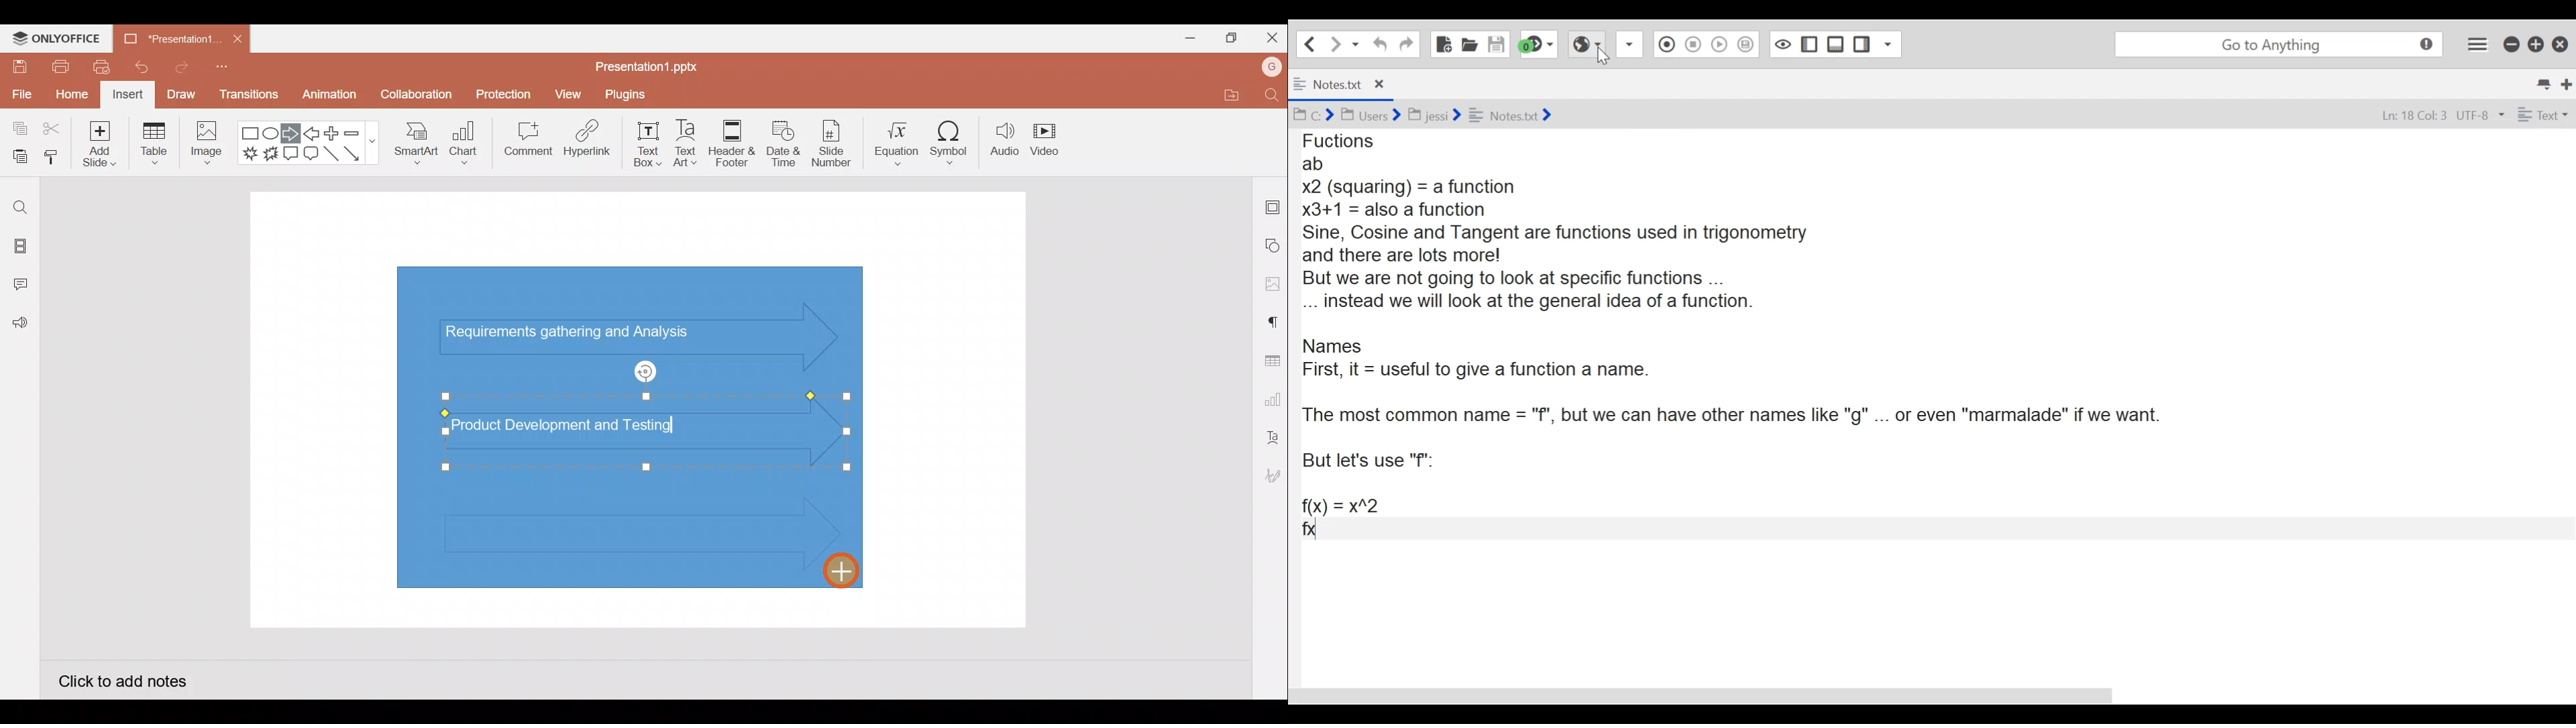 The width and height of the screenshot is (2576, 728). I want to click on Chart settings, so click(1271, 397).